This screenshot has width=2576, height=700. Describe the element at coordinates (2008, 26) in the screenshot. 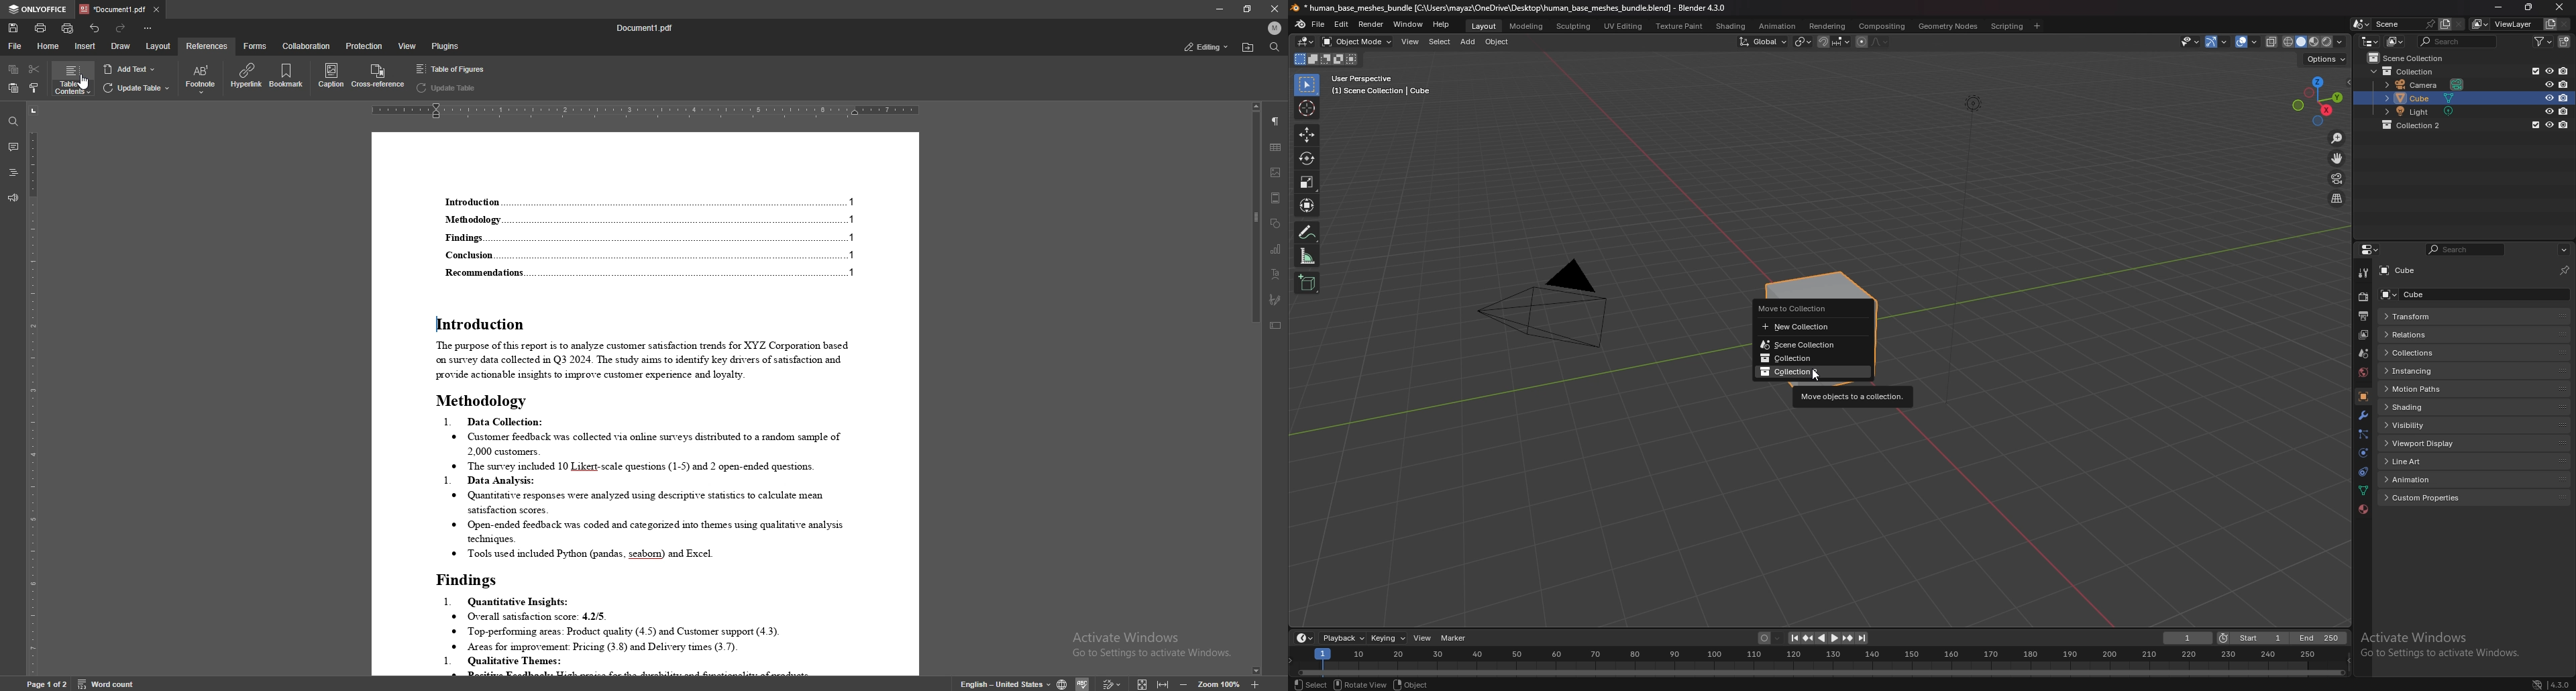

I see `scripting` at that location.